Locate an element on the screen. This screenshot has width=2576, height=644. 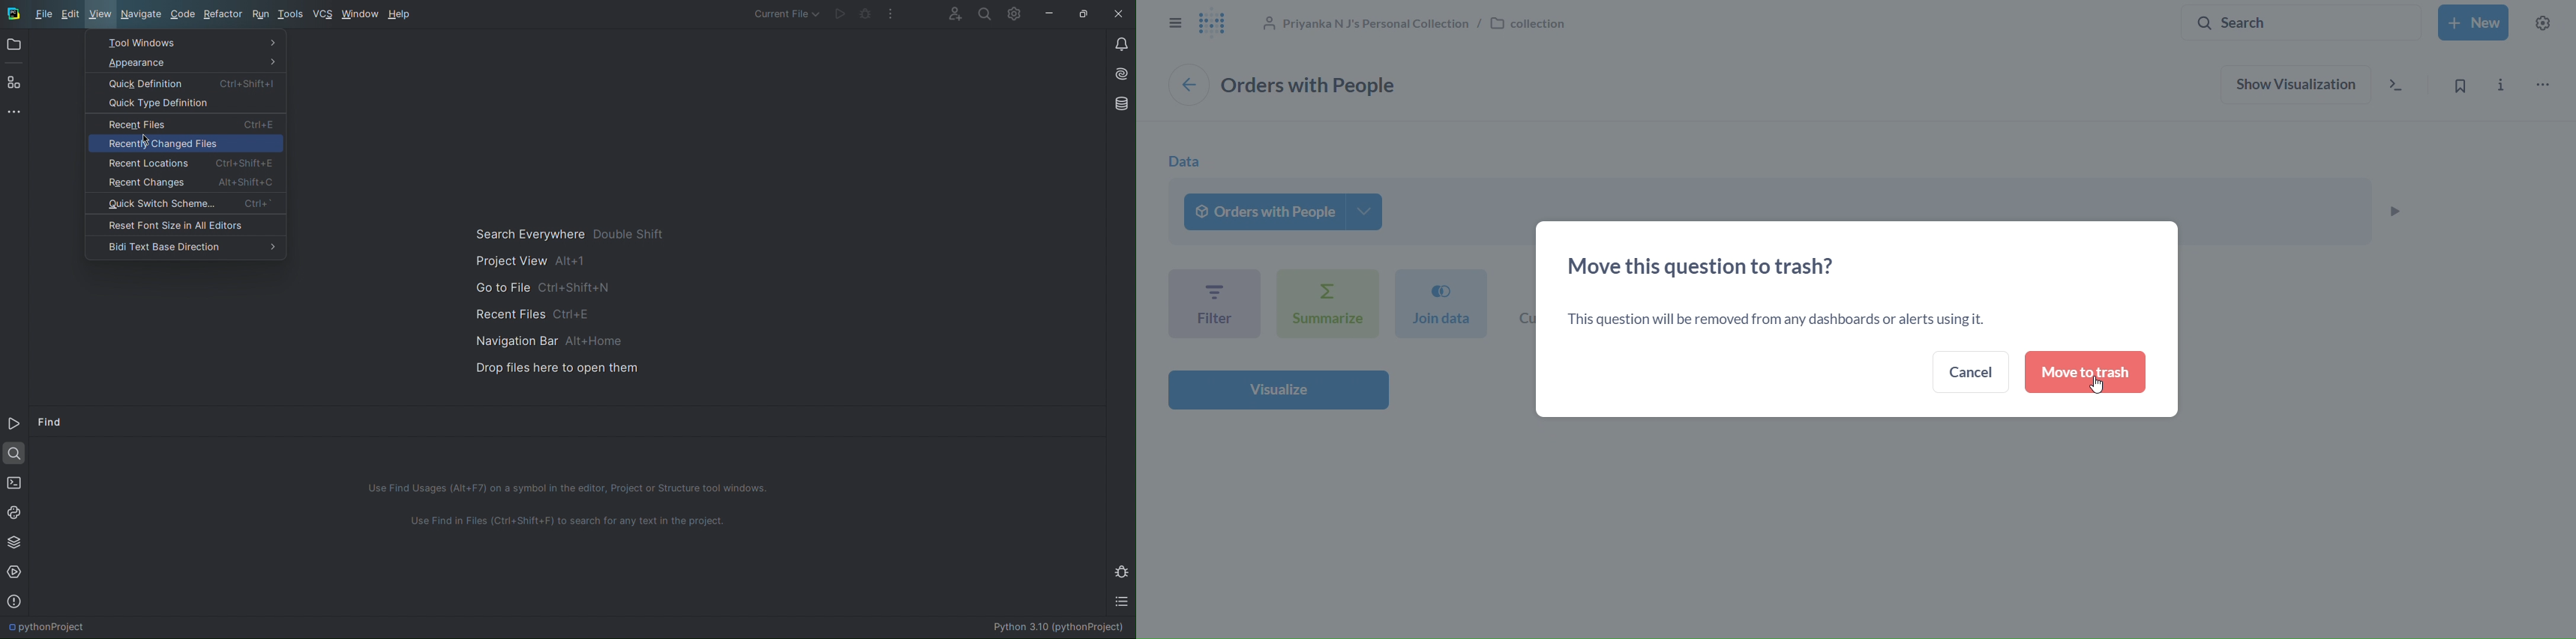
Databases is located at coordinates (1120, 104).